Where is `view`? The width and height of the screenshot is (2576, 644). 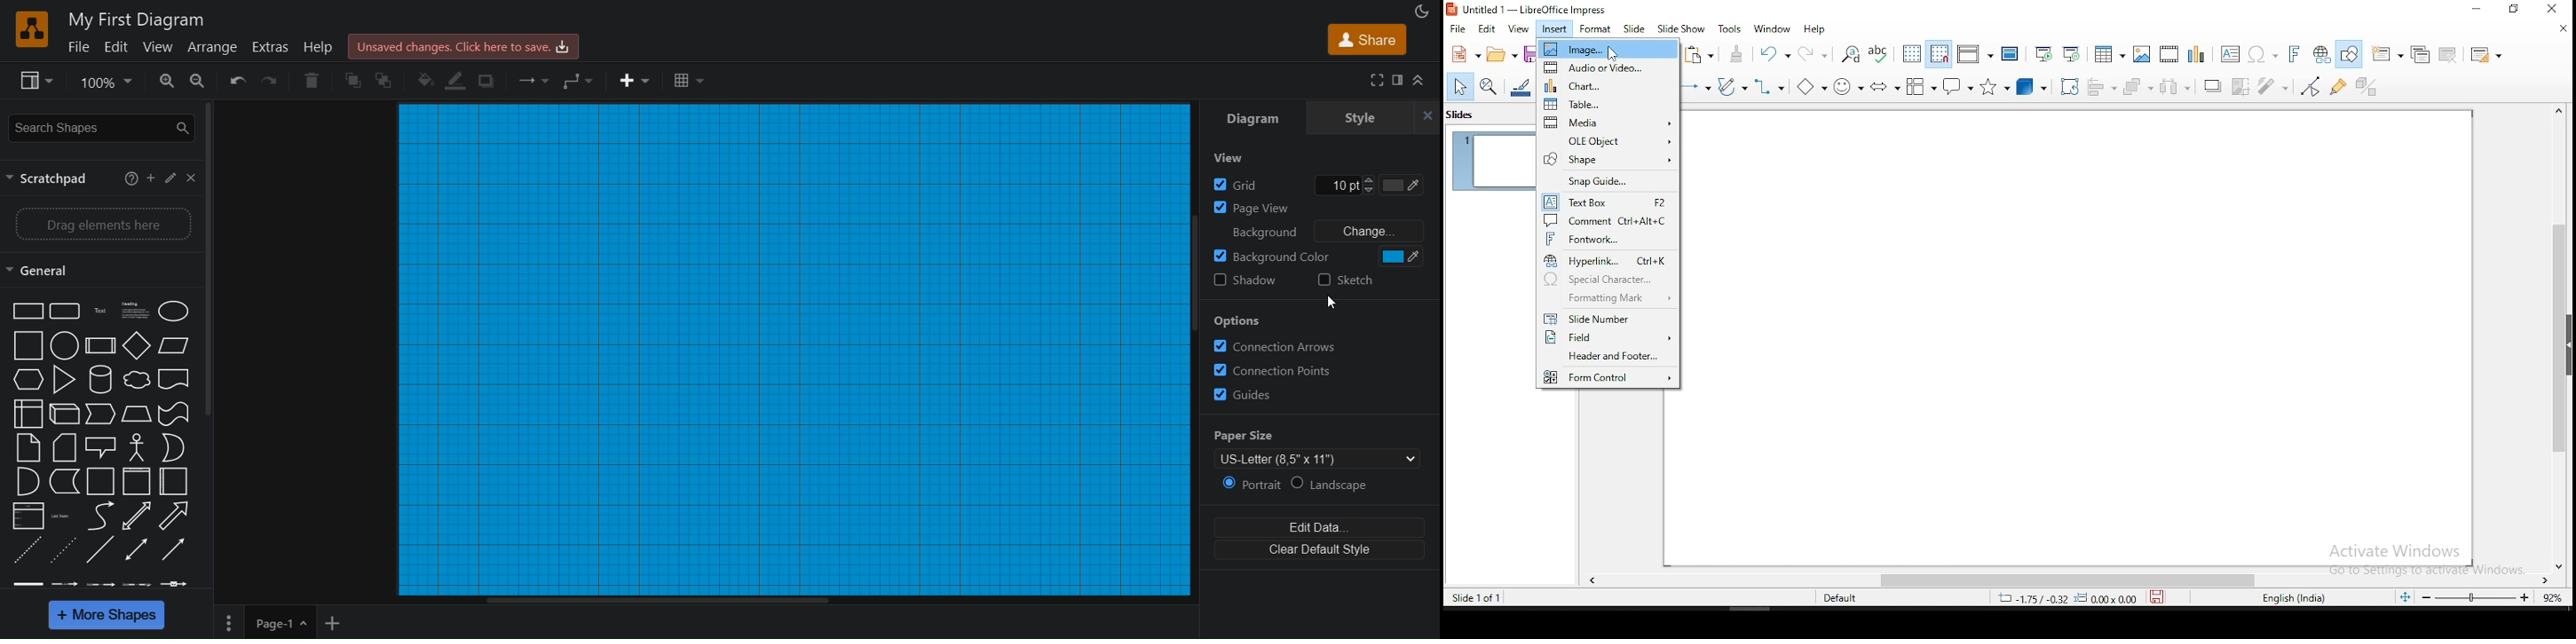 view is located at coordinates (1518, 31).